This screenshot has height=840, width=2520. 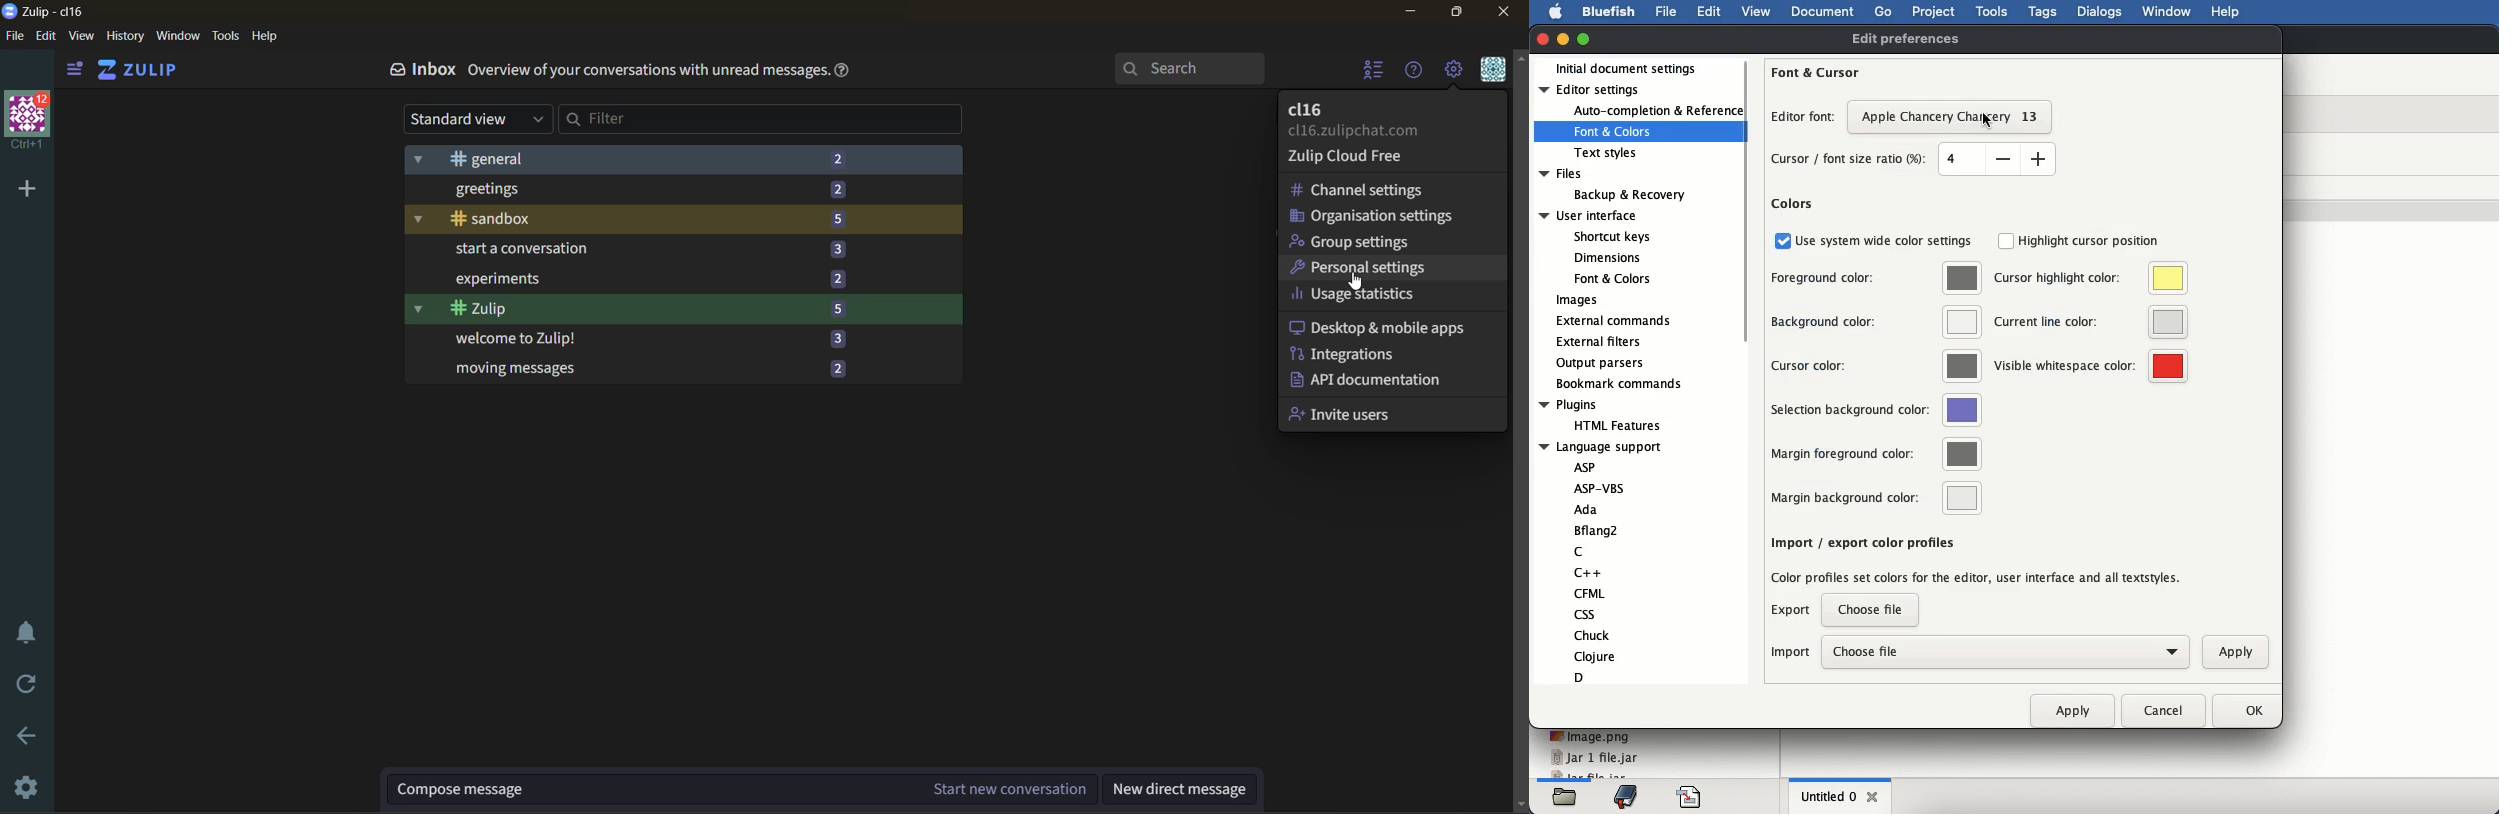 I want to click on margin background color, so click(x=1875, y=497).